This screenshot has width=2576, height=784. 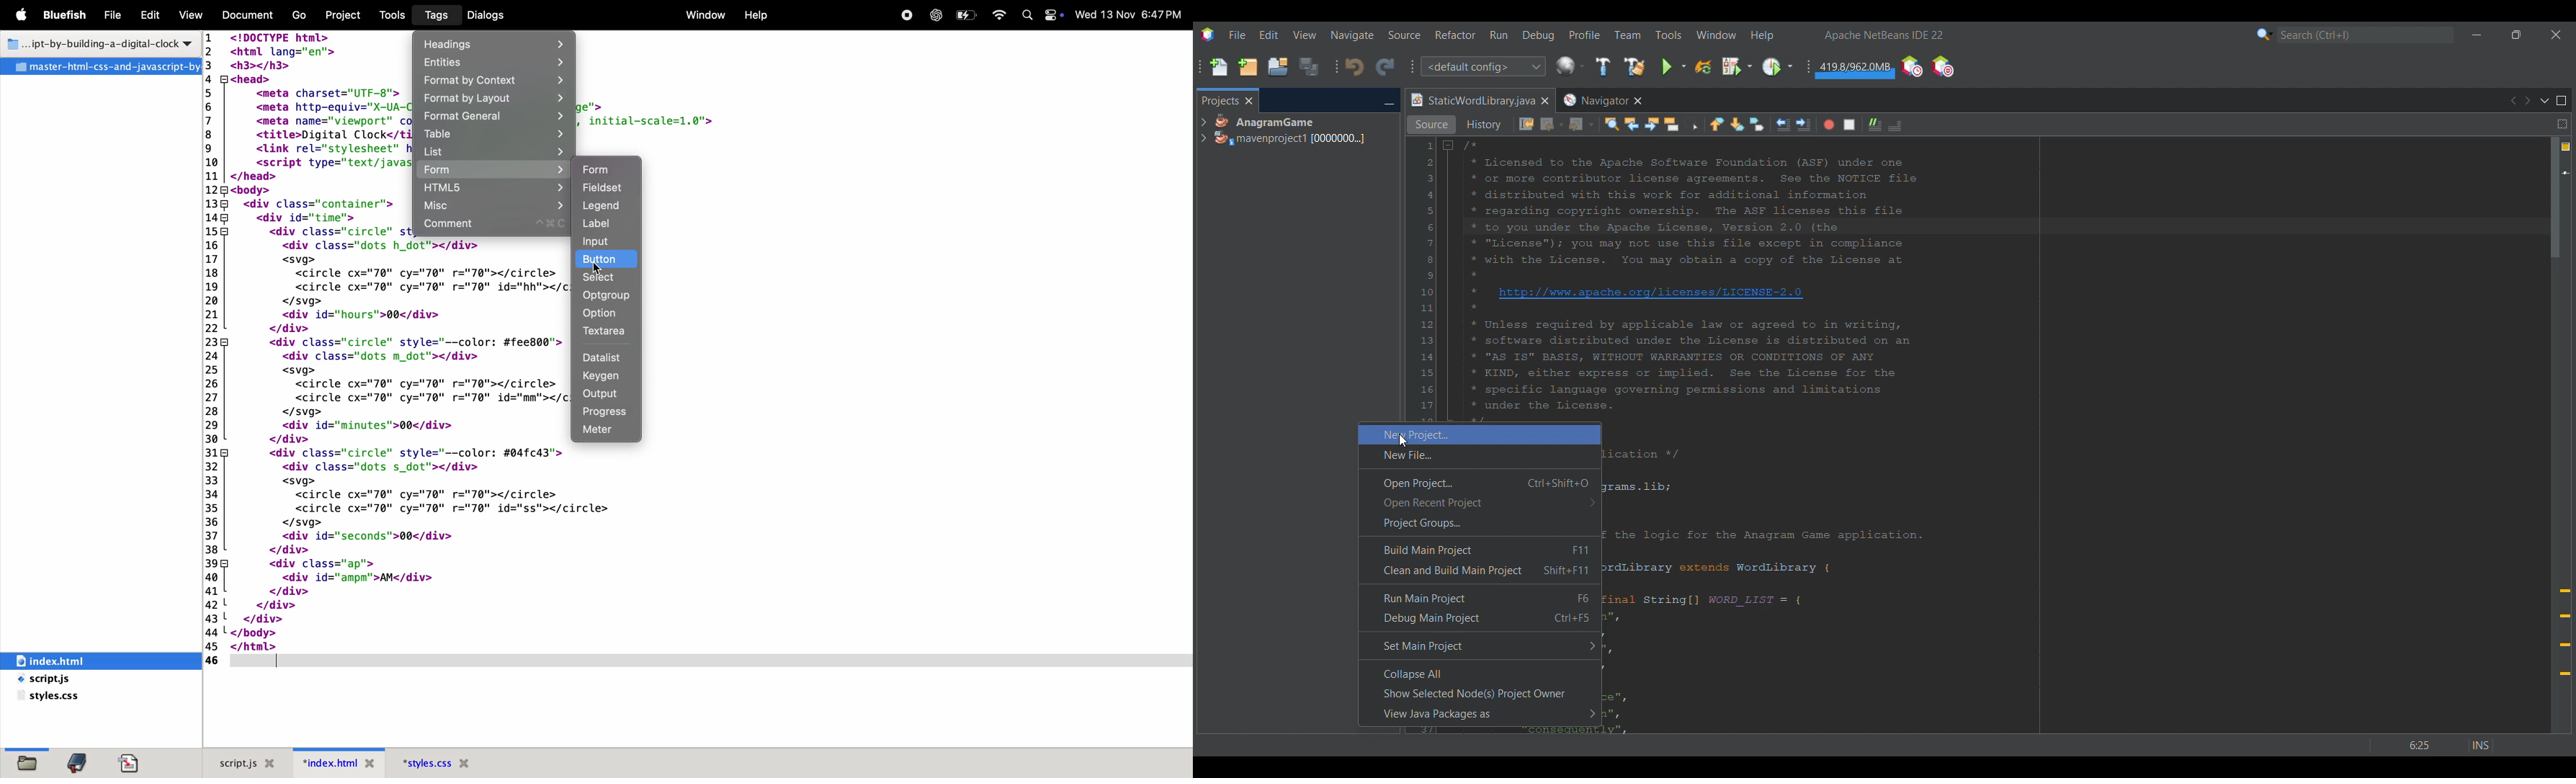 What do you see at coordinates (497, 225) in the screenshot?
I see `comment` at bounding box center [497, 225].